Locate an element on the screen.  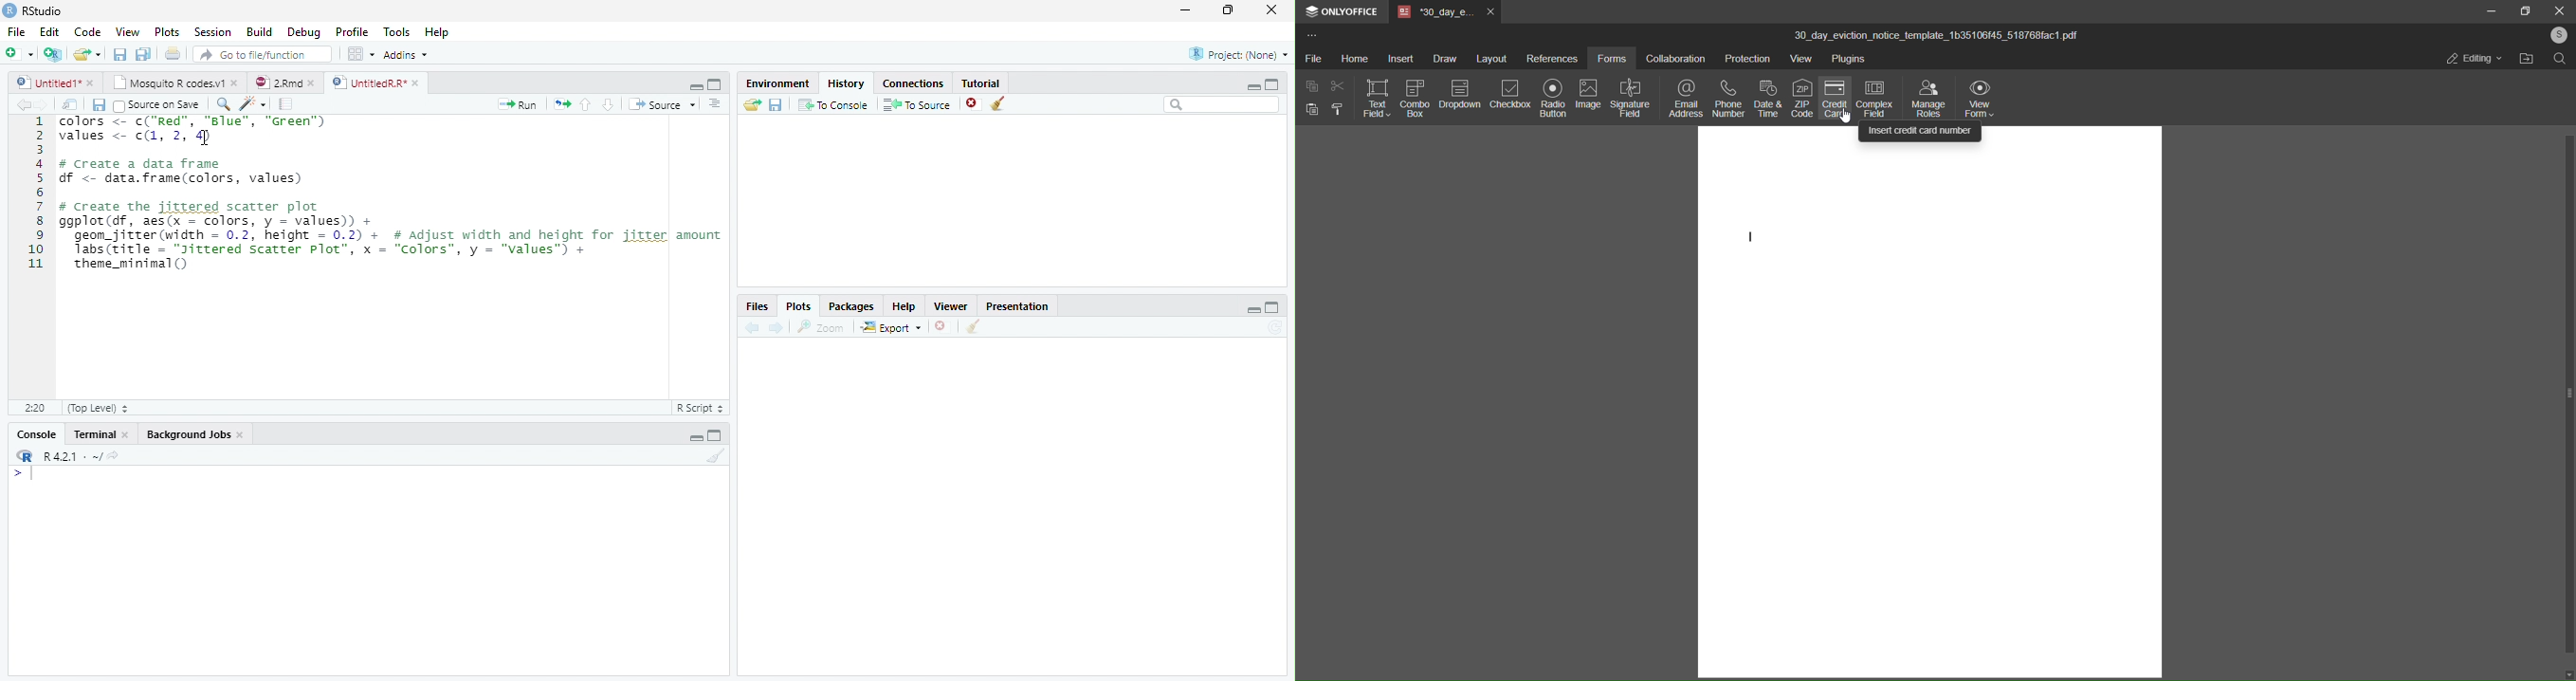
scroll bar is located at coordinates (2572, 393).